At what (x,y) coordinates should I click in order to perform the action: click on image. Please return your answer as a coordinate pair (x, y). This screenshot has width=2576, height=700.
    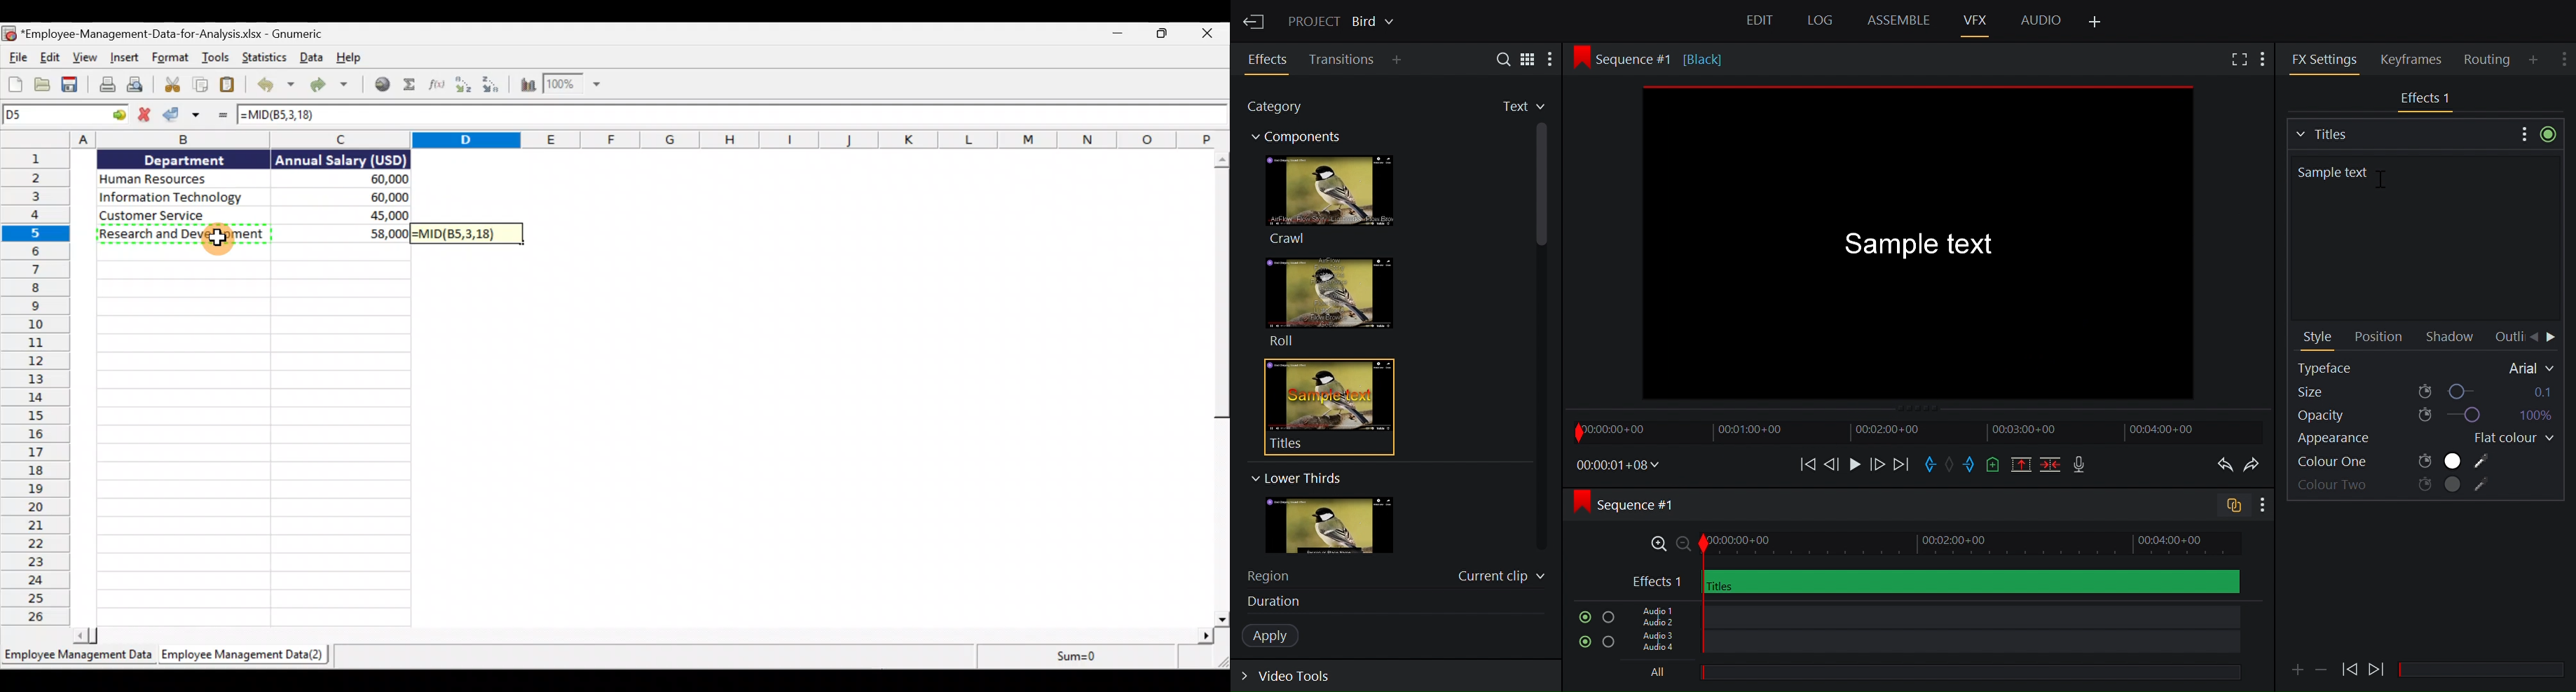
    Looking at the image, I should click on (1343, 526).